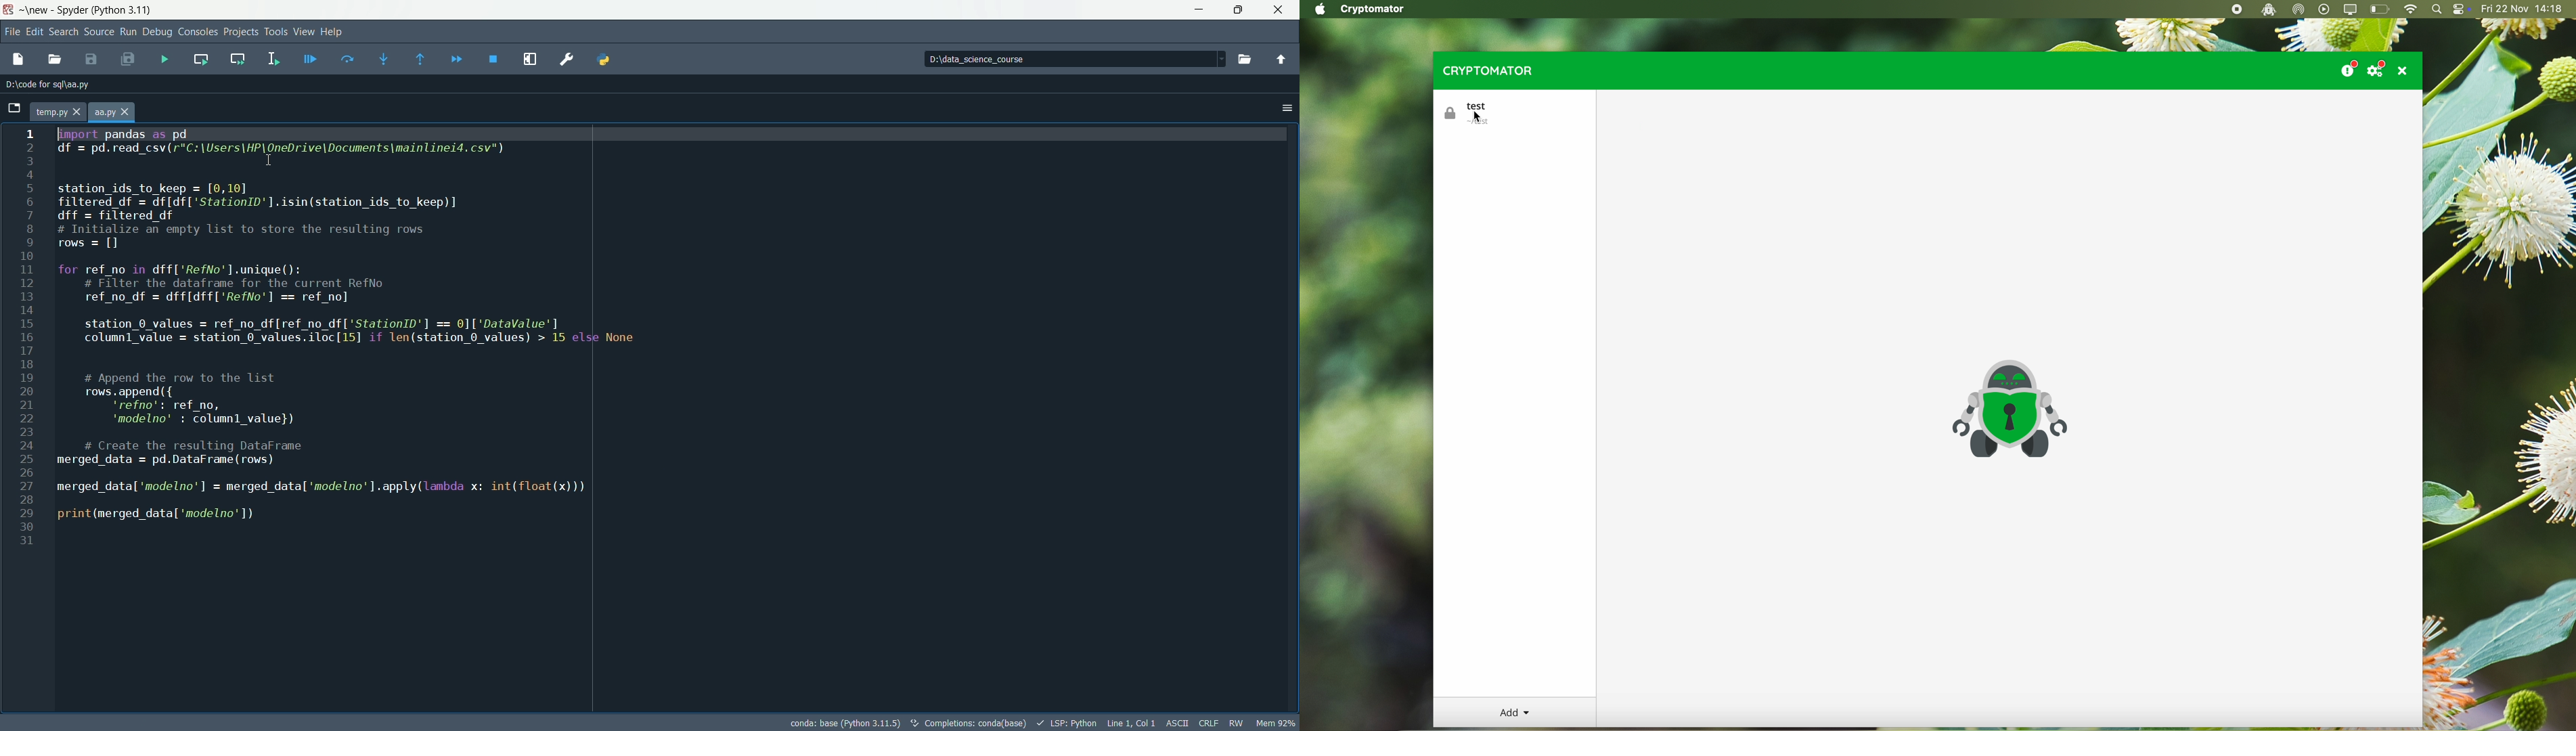  I want to click on stop debugging, so click(492, 58).